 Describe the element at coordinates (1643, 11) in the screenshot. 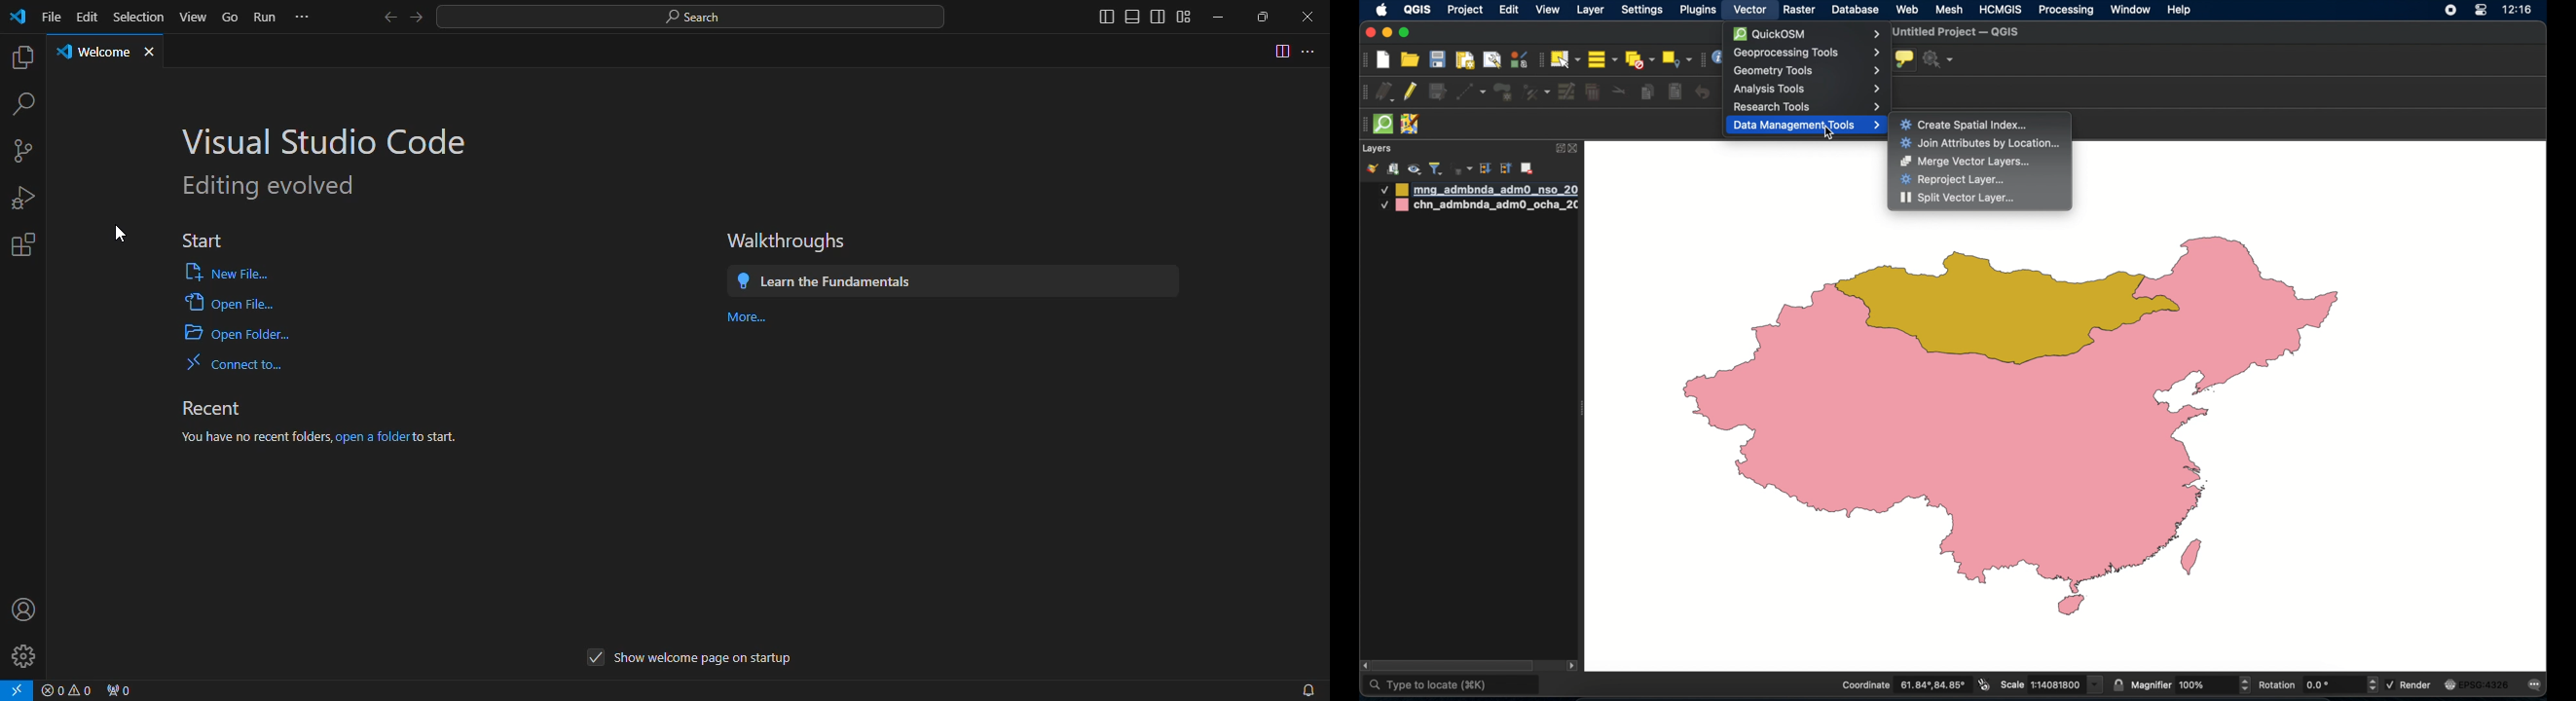

I see `settings` at that location.